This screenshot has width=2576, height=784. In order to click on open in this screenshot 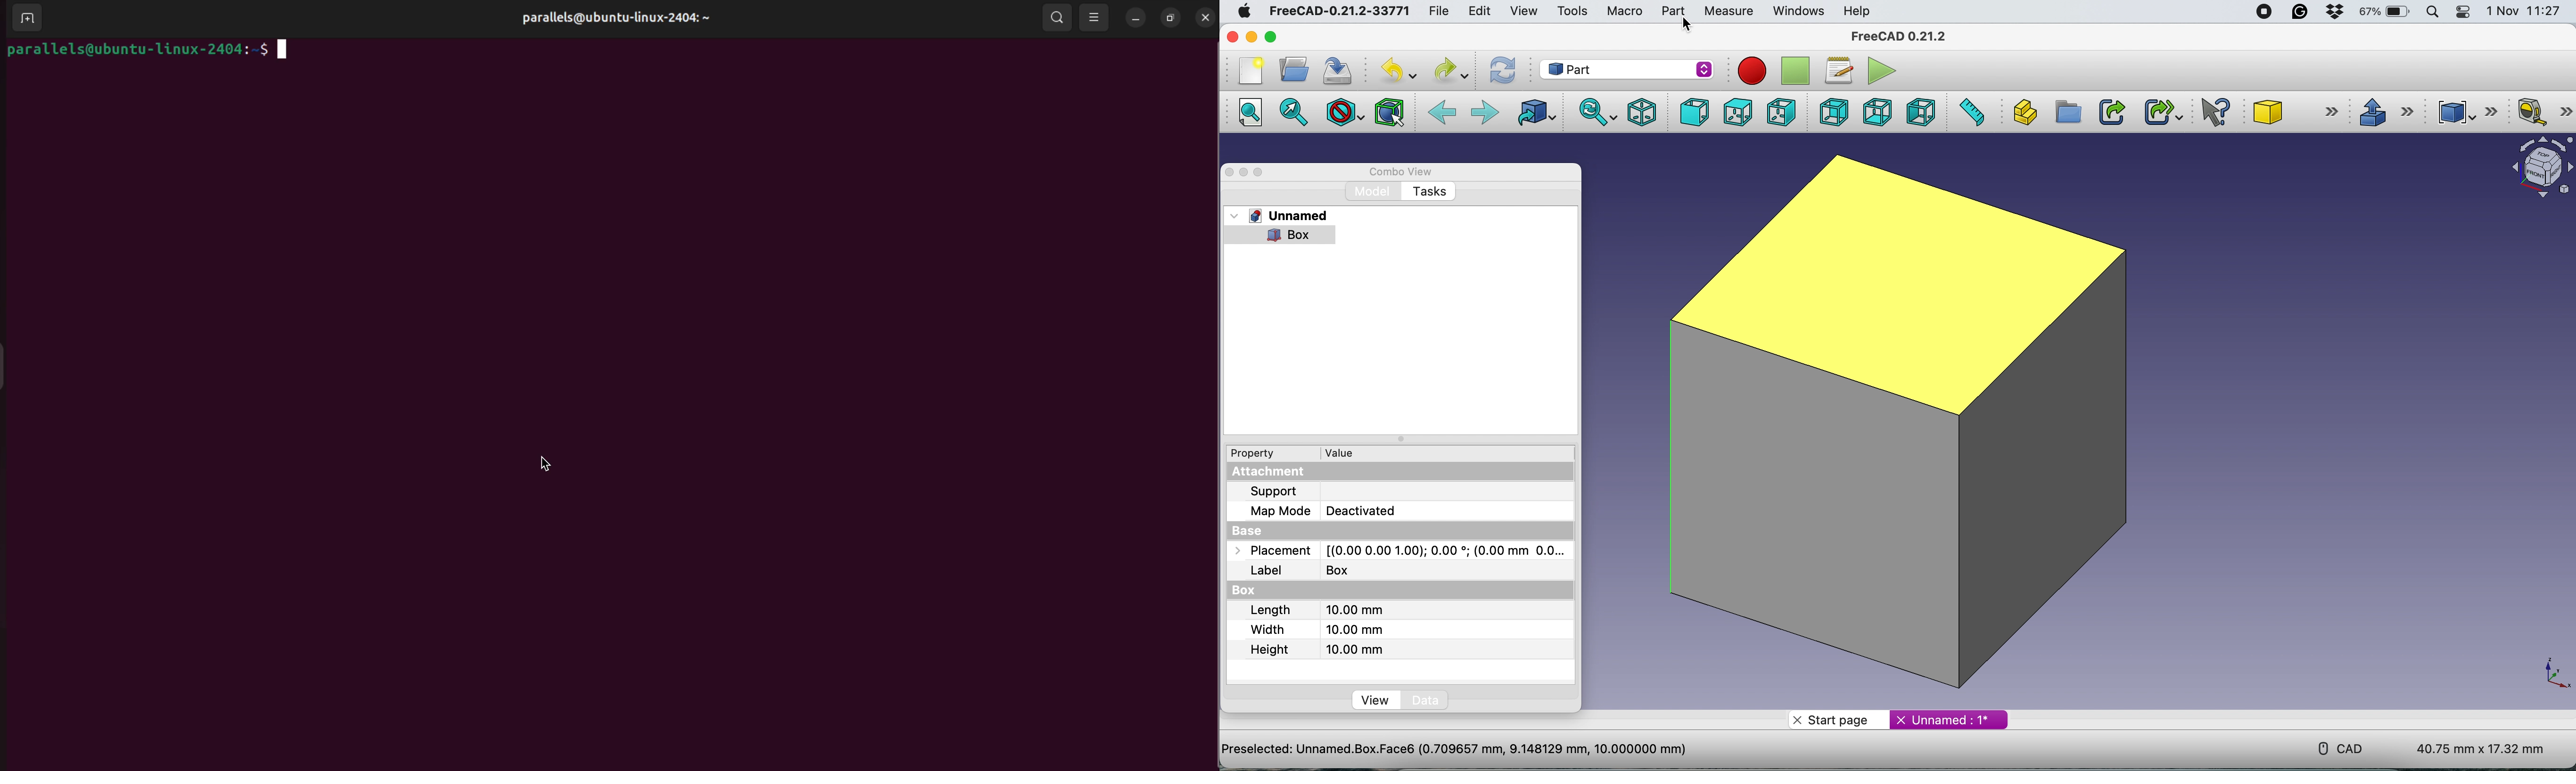, I will do `click(1295, 70)`.